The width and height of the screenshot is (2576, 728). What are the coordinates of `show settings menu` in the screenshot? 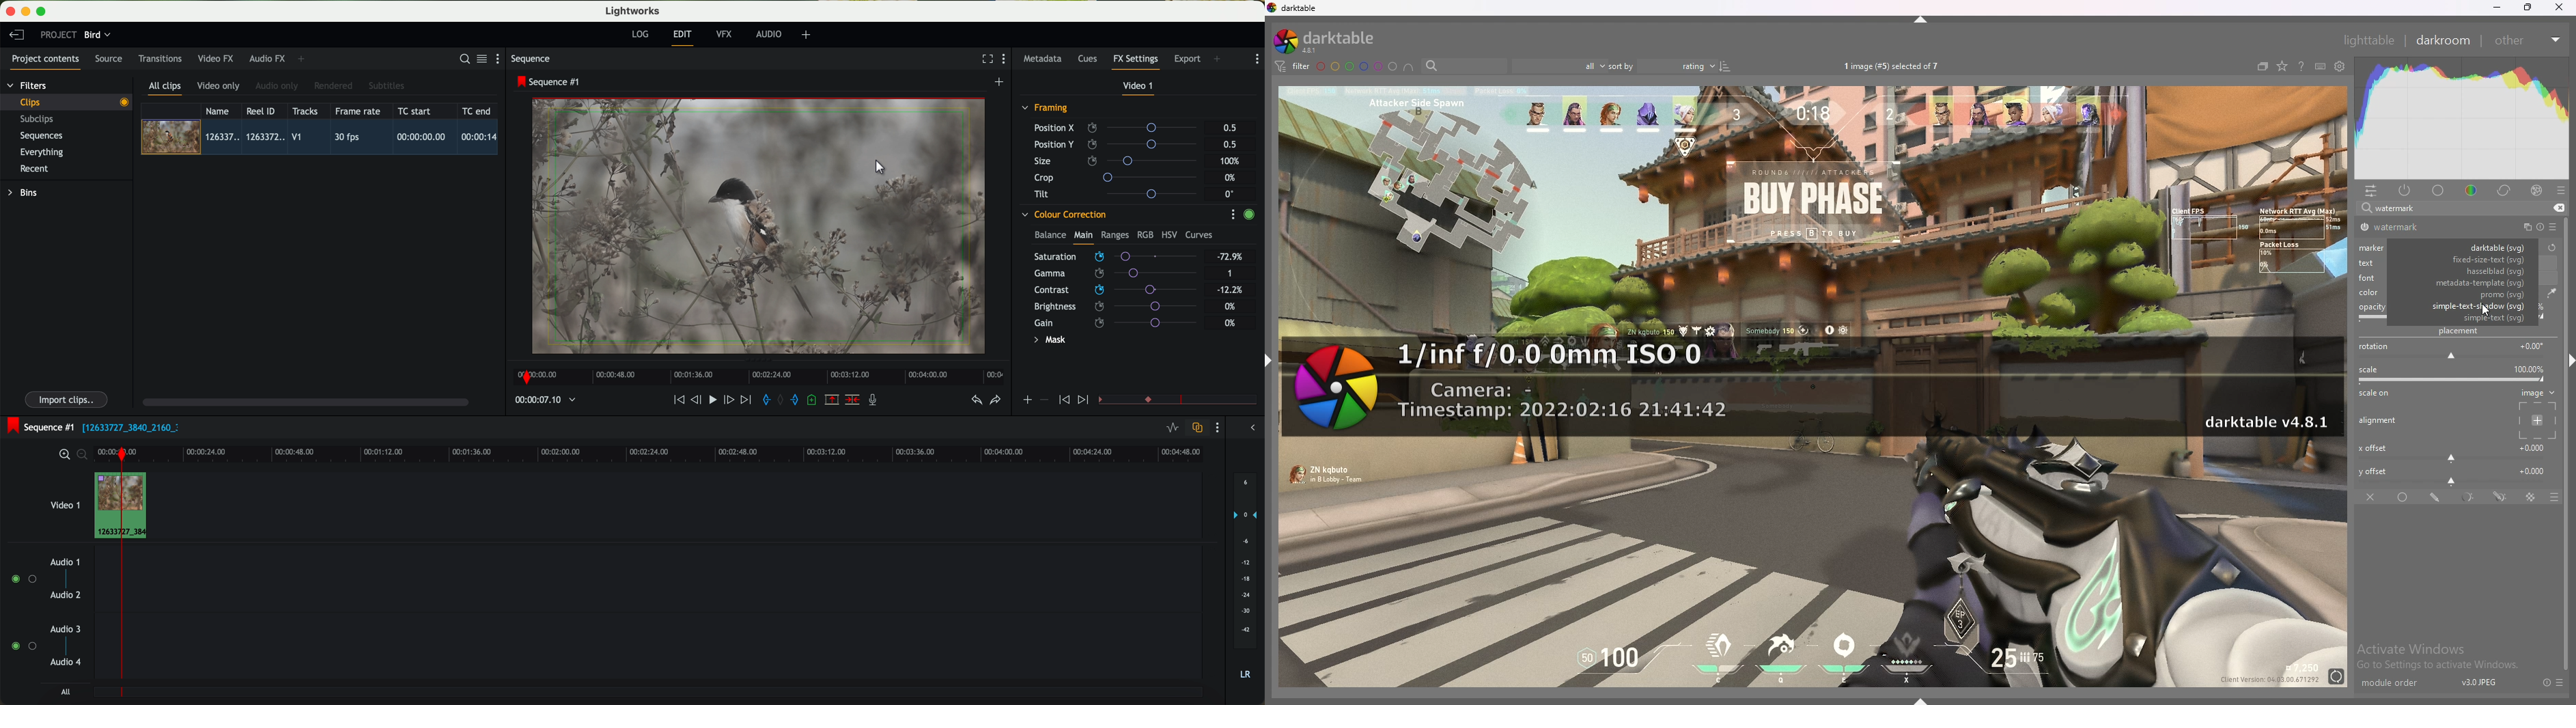 It's located at (502, 58).